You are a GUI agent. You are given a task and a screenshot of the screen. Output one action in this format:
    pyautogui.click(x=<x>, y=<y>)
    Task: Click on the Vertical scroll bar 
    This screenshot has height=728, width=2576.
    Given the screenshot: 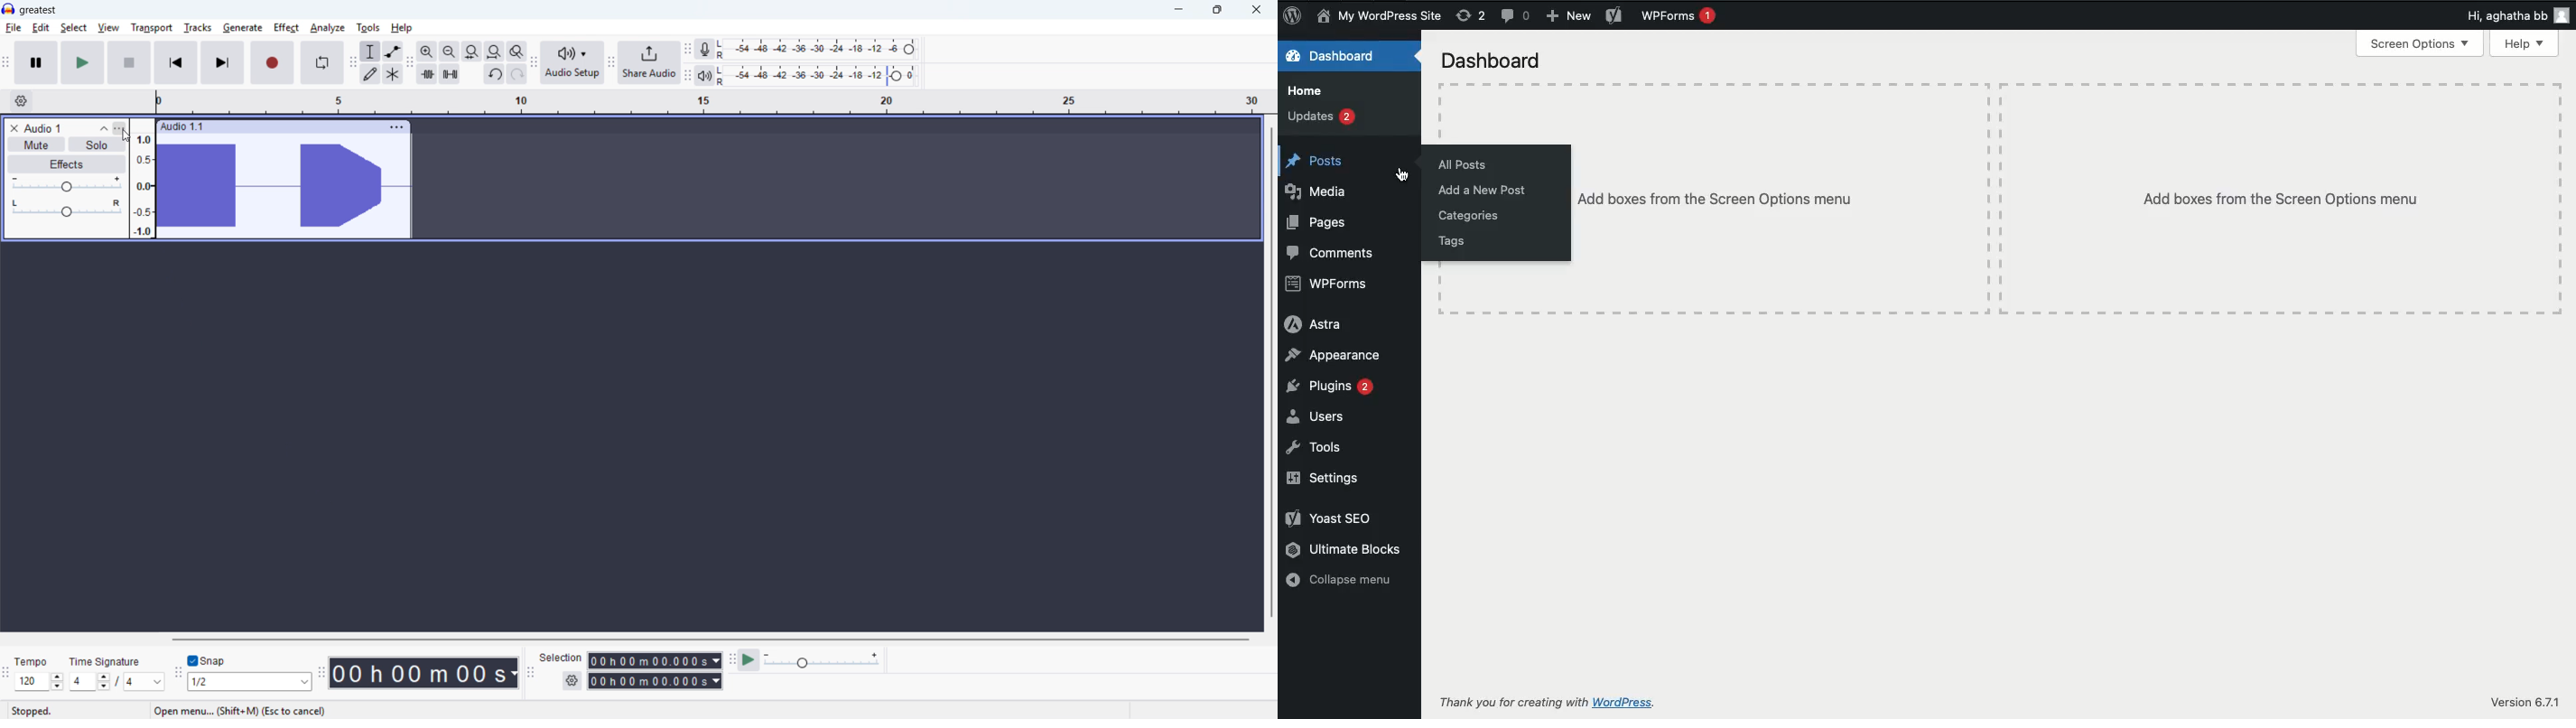 What is the action you would take?
    pyautogui.click(x=1272, y=372)
    